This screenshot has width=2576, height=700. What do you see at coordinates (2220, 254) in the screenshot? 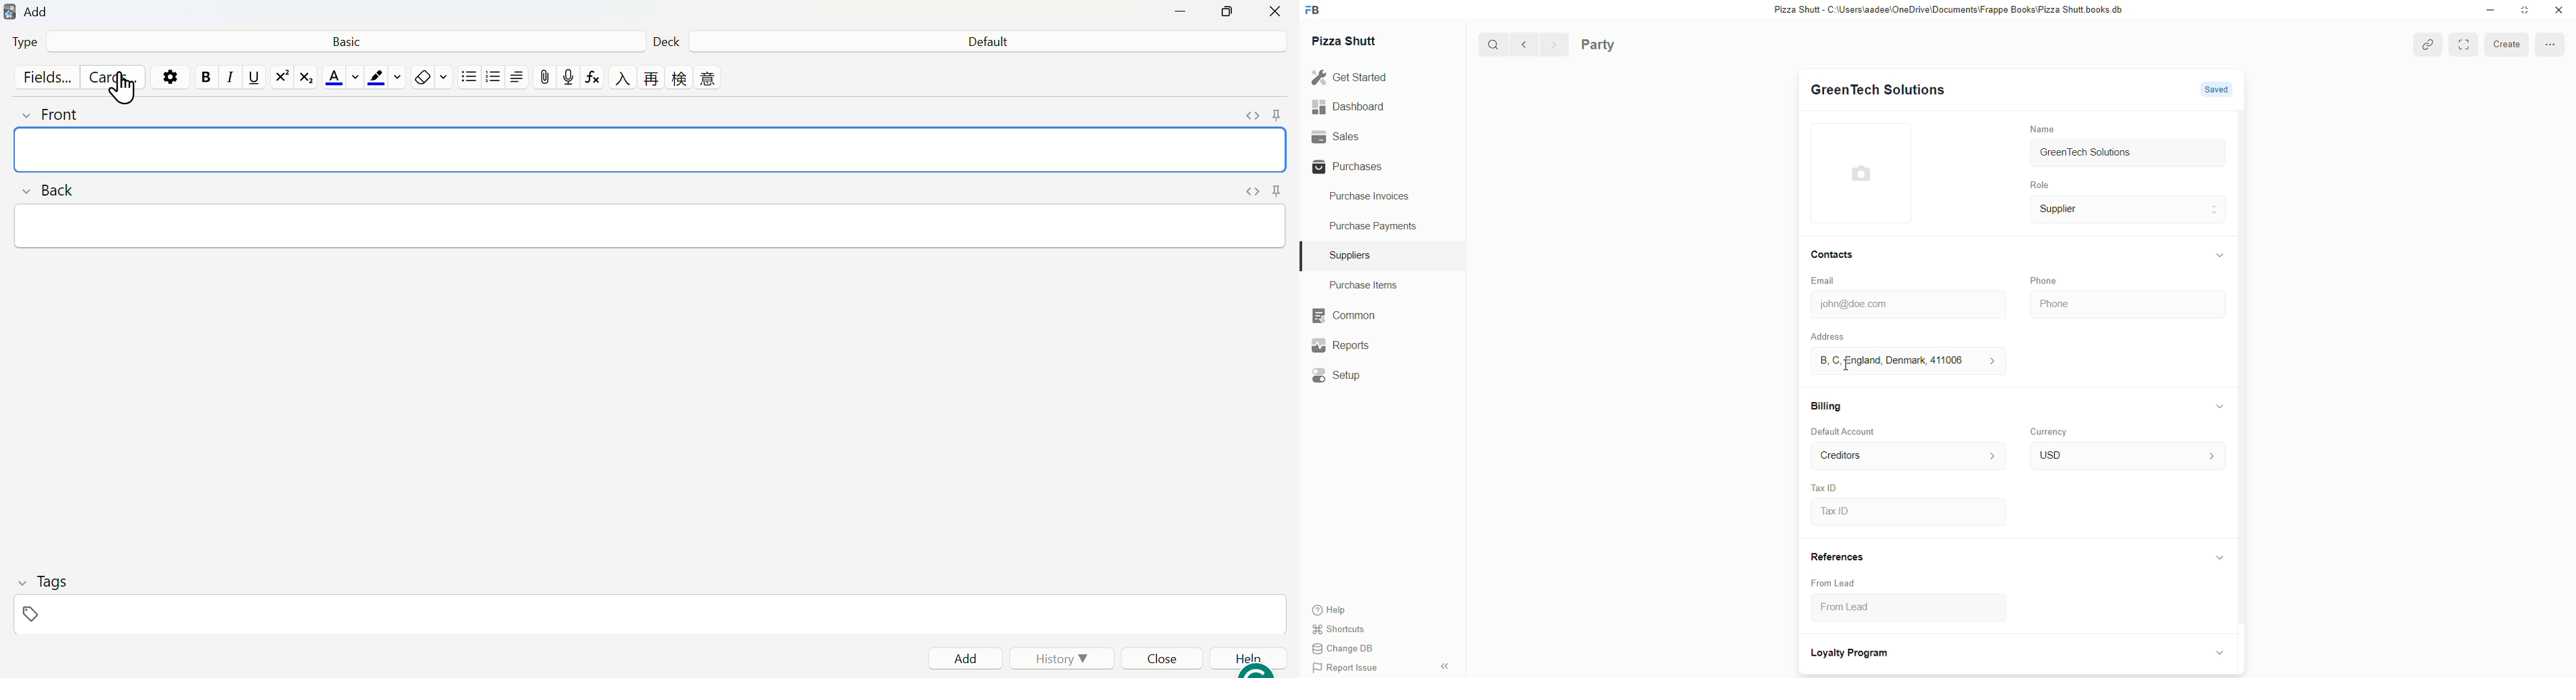
I see `hide` at bounding box center [2220, 254].